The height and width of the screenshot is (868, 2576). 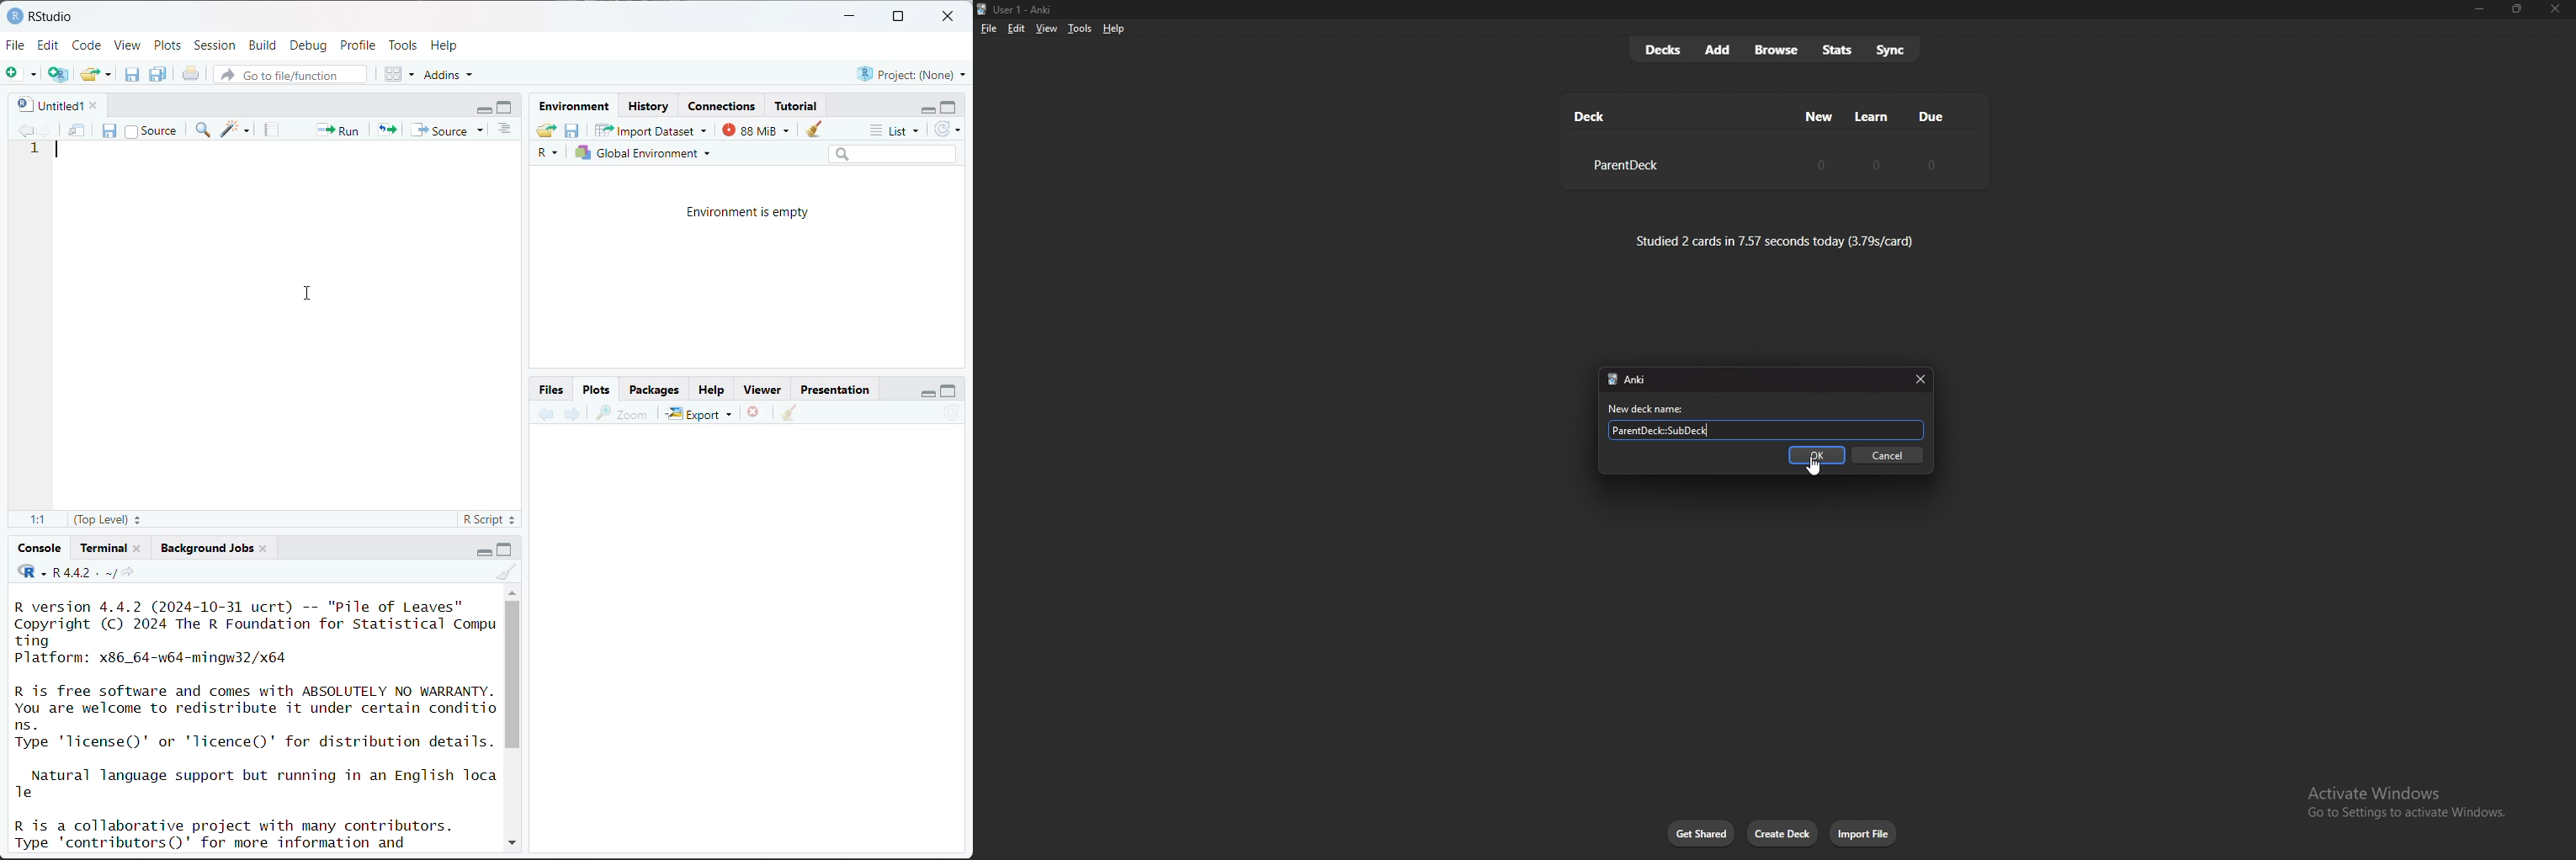 I want to click on remove the current plot, so click(x=754, y=415).